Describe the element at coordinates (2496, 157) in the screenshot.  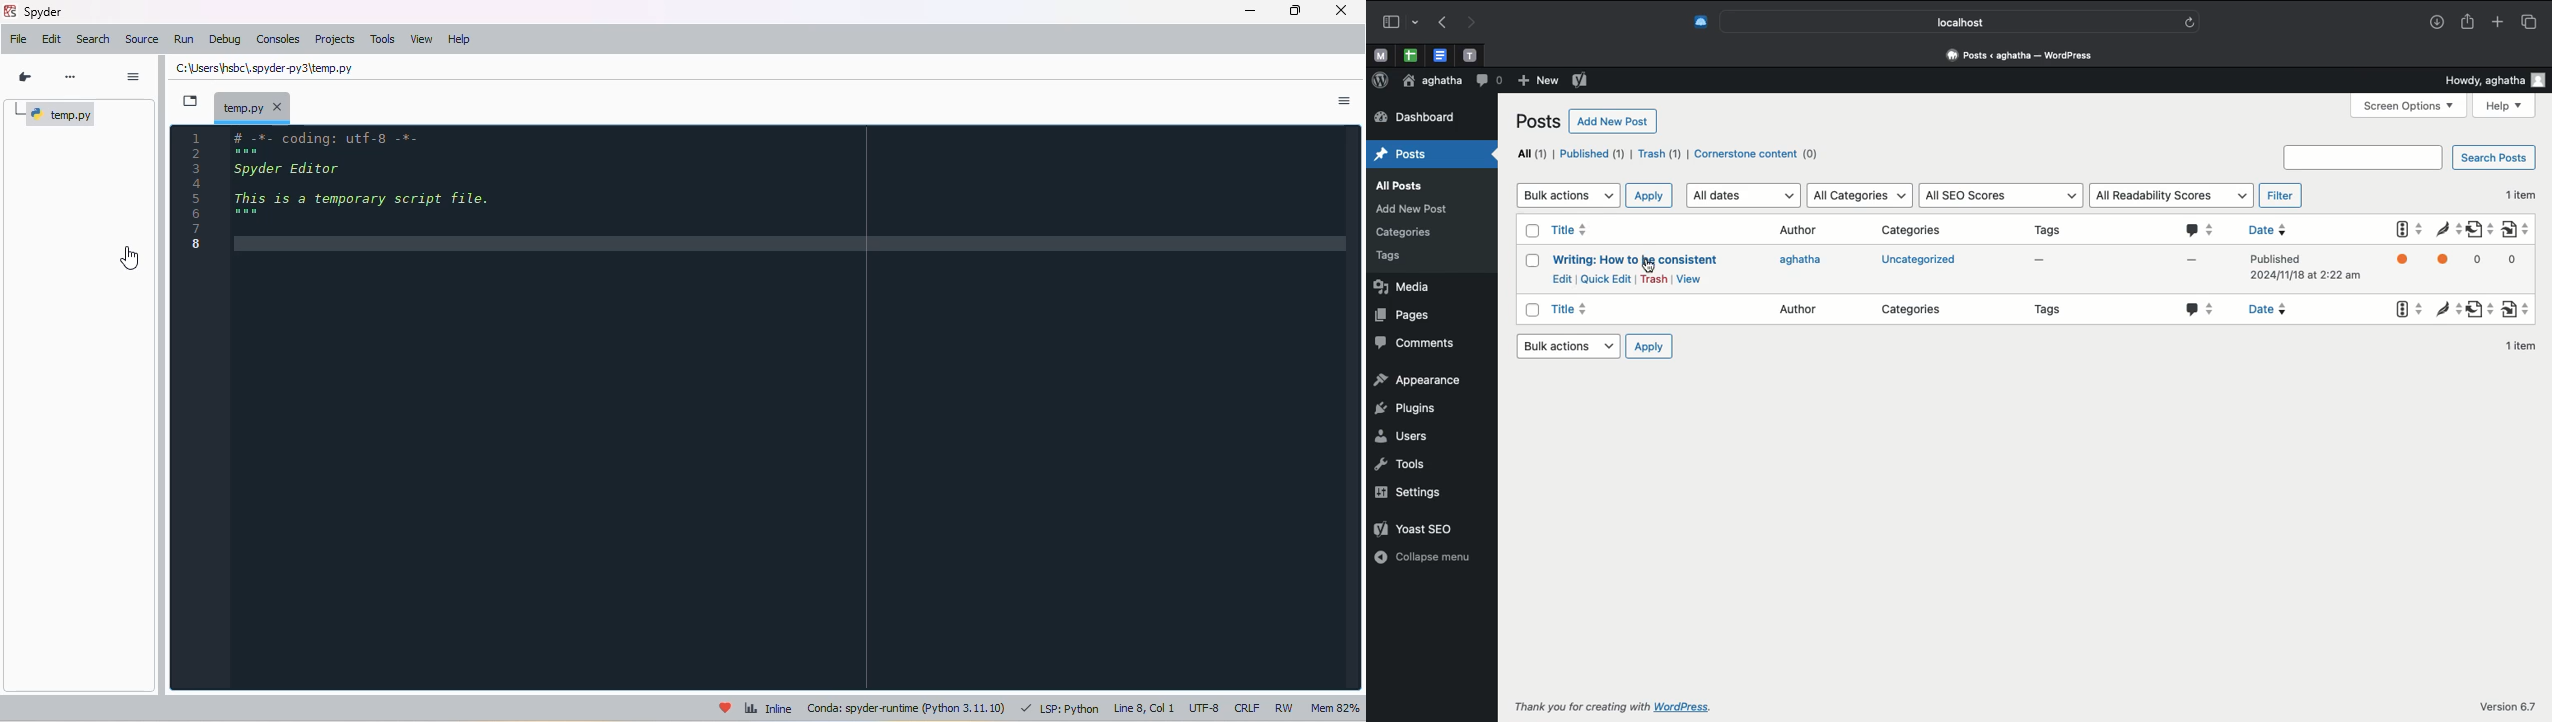
I see `Search posts` at that location.